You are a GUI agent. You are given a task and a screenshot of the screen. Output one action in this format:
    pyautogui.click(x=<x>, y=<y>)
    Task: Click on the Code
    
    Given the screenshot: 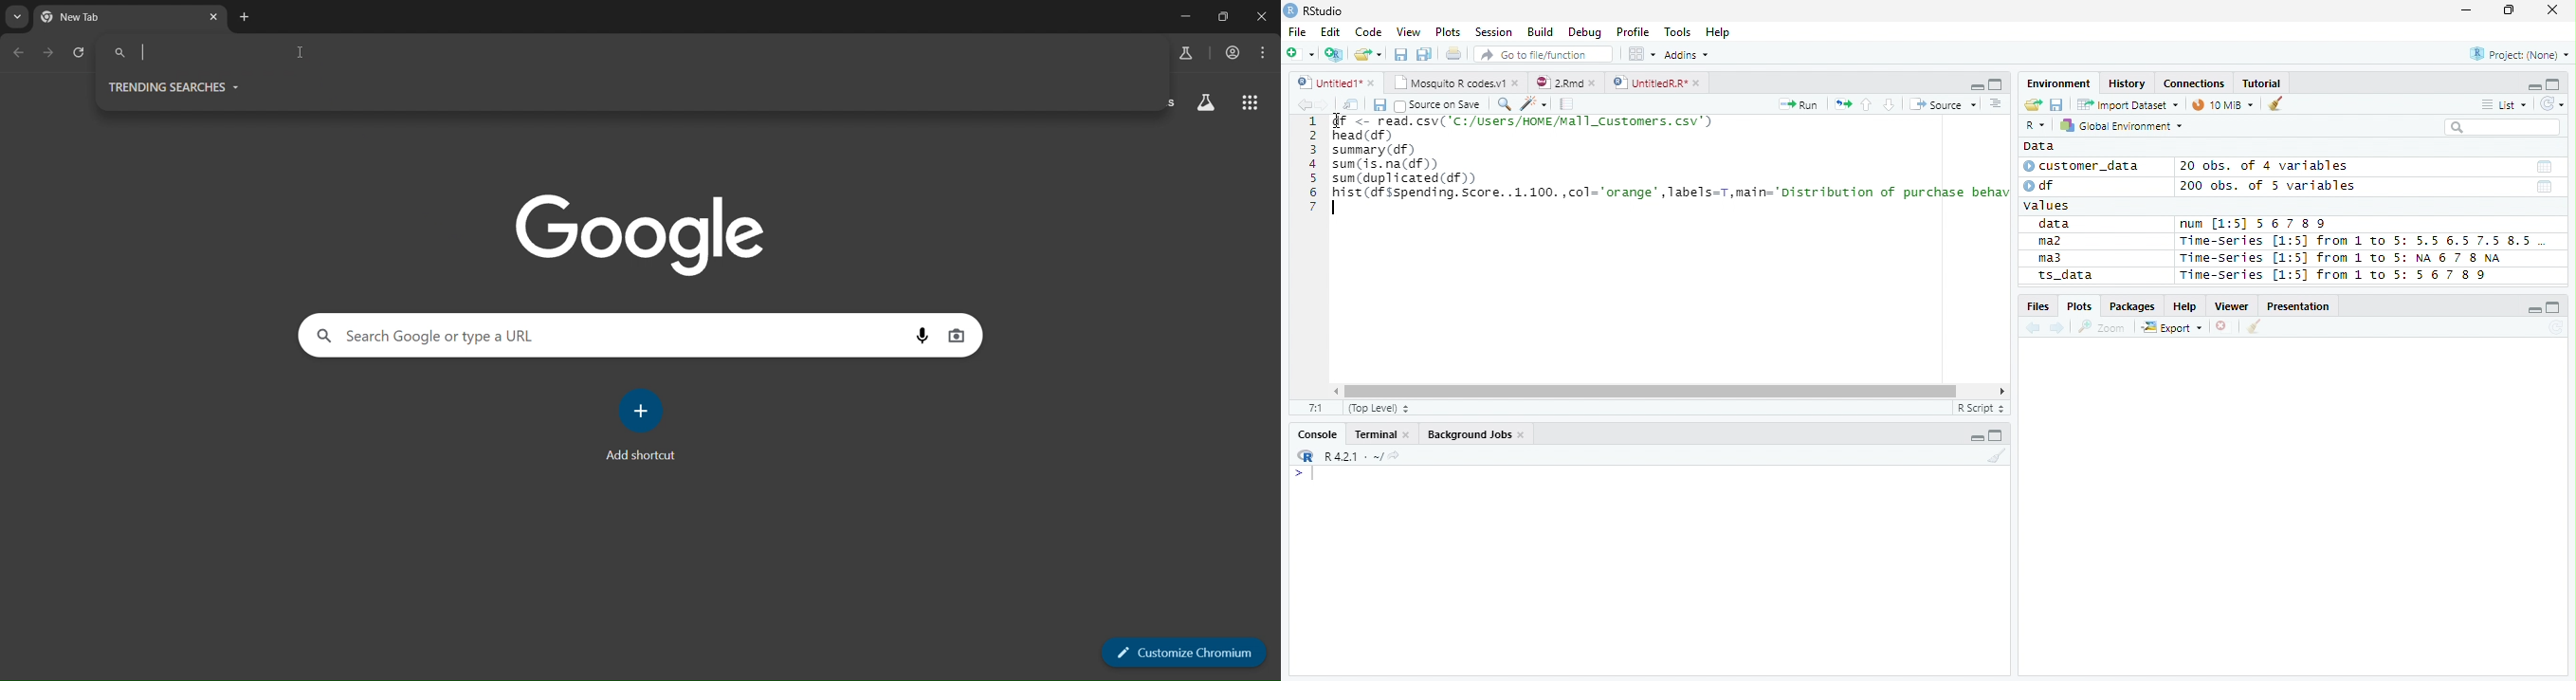 What is the action you would take?
    pyautogui.click(x=1370, y=32)
    